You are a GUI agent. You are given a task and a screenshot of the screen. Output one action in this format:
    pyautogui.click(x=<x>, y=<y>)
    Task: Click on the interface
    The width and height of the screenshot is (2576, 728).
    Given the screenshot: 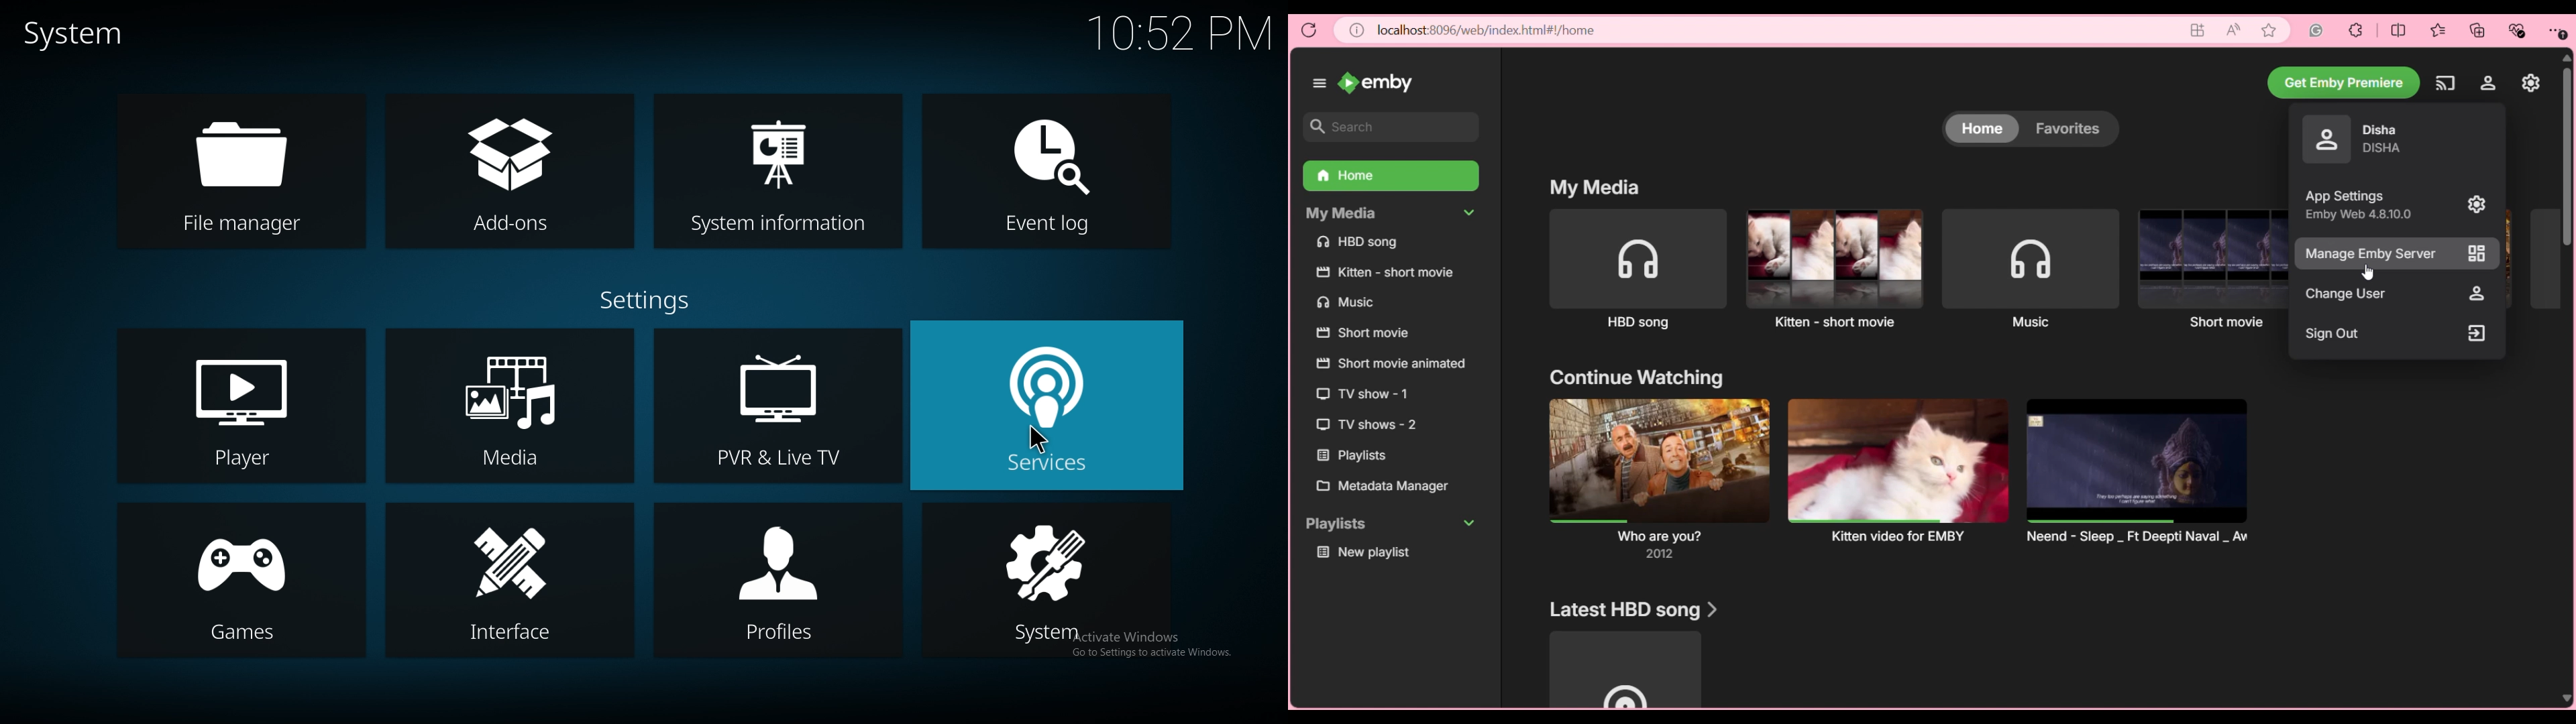 What is the action you would take?
    pyautogui.click(x=509, y=580)
    